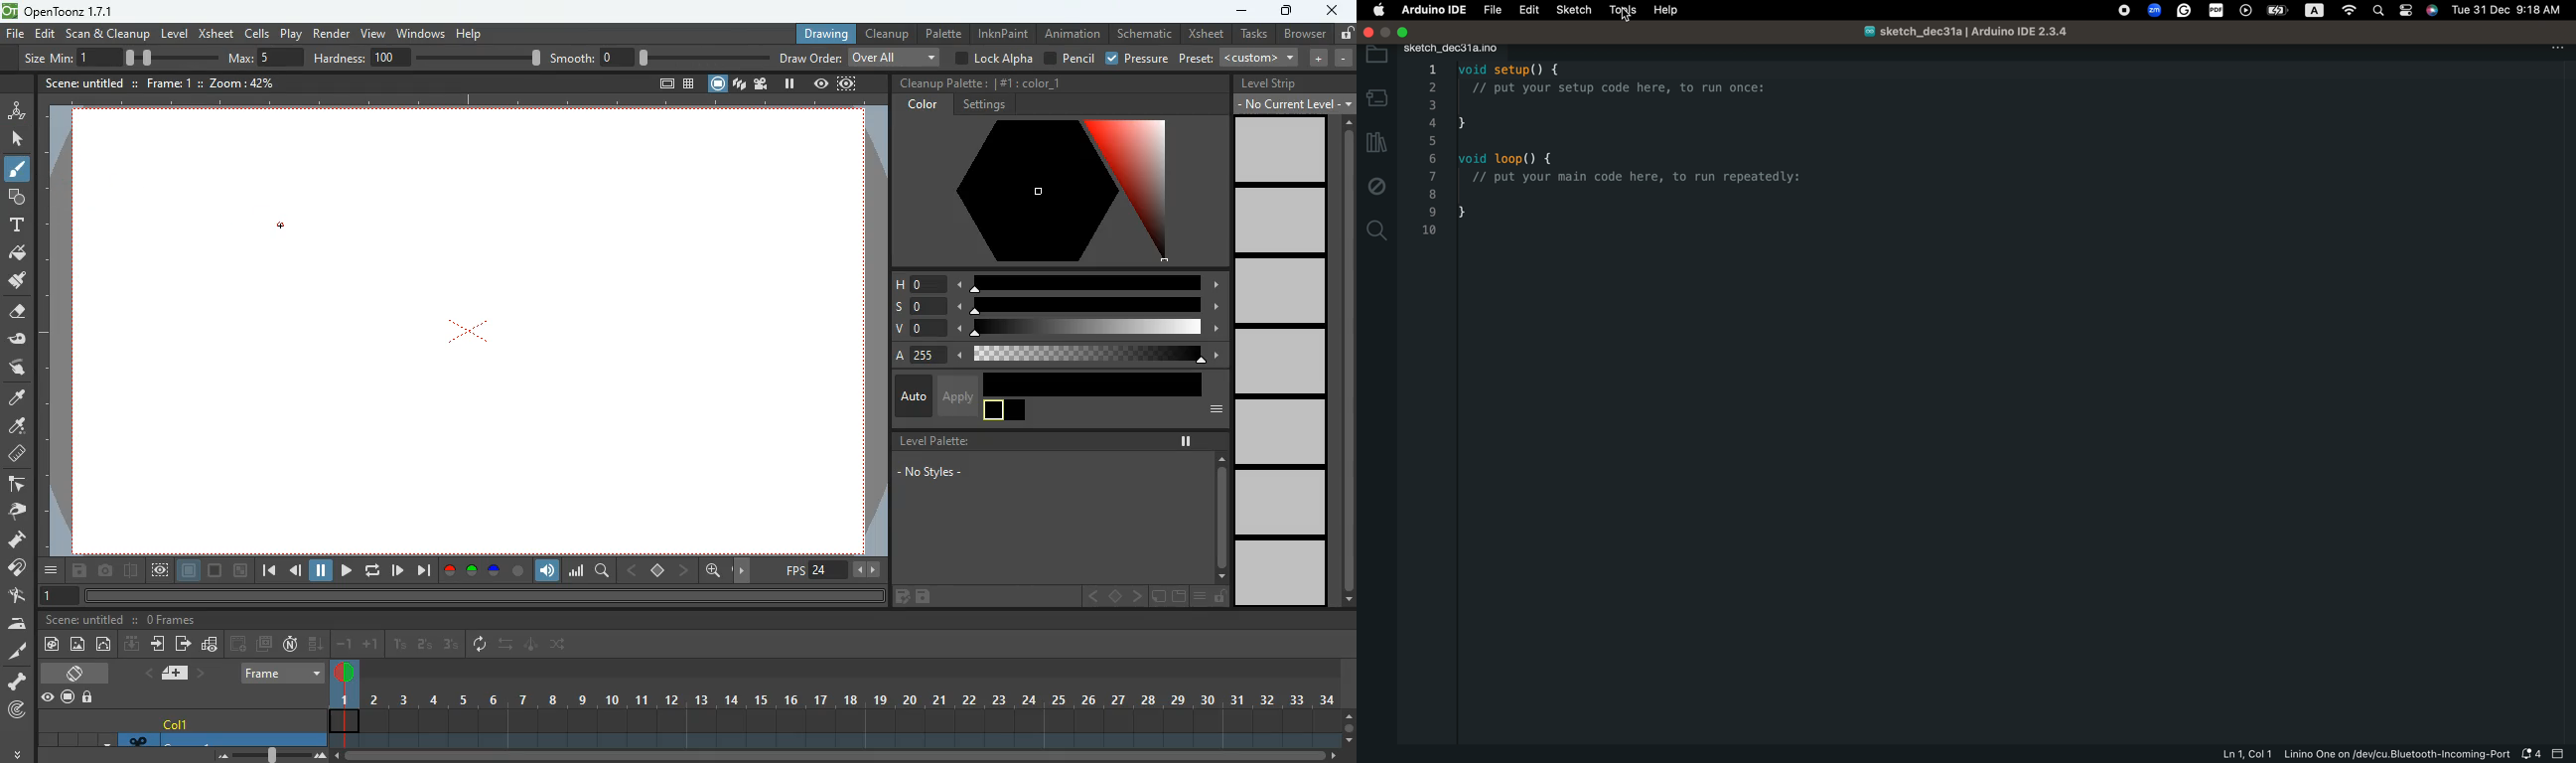  I want to click on Col1, so click(179, 724).